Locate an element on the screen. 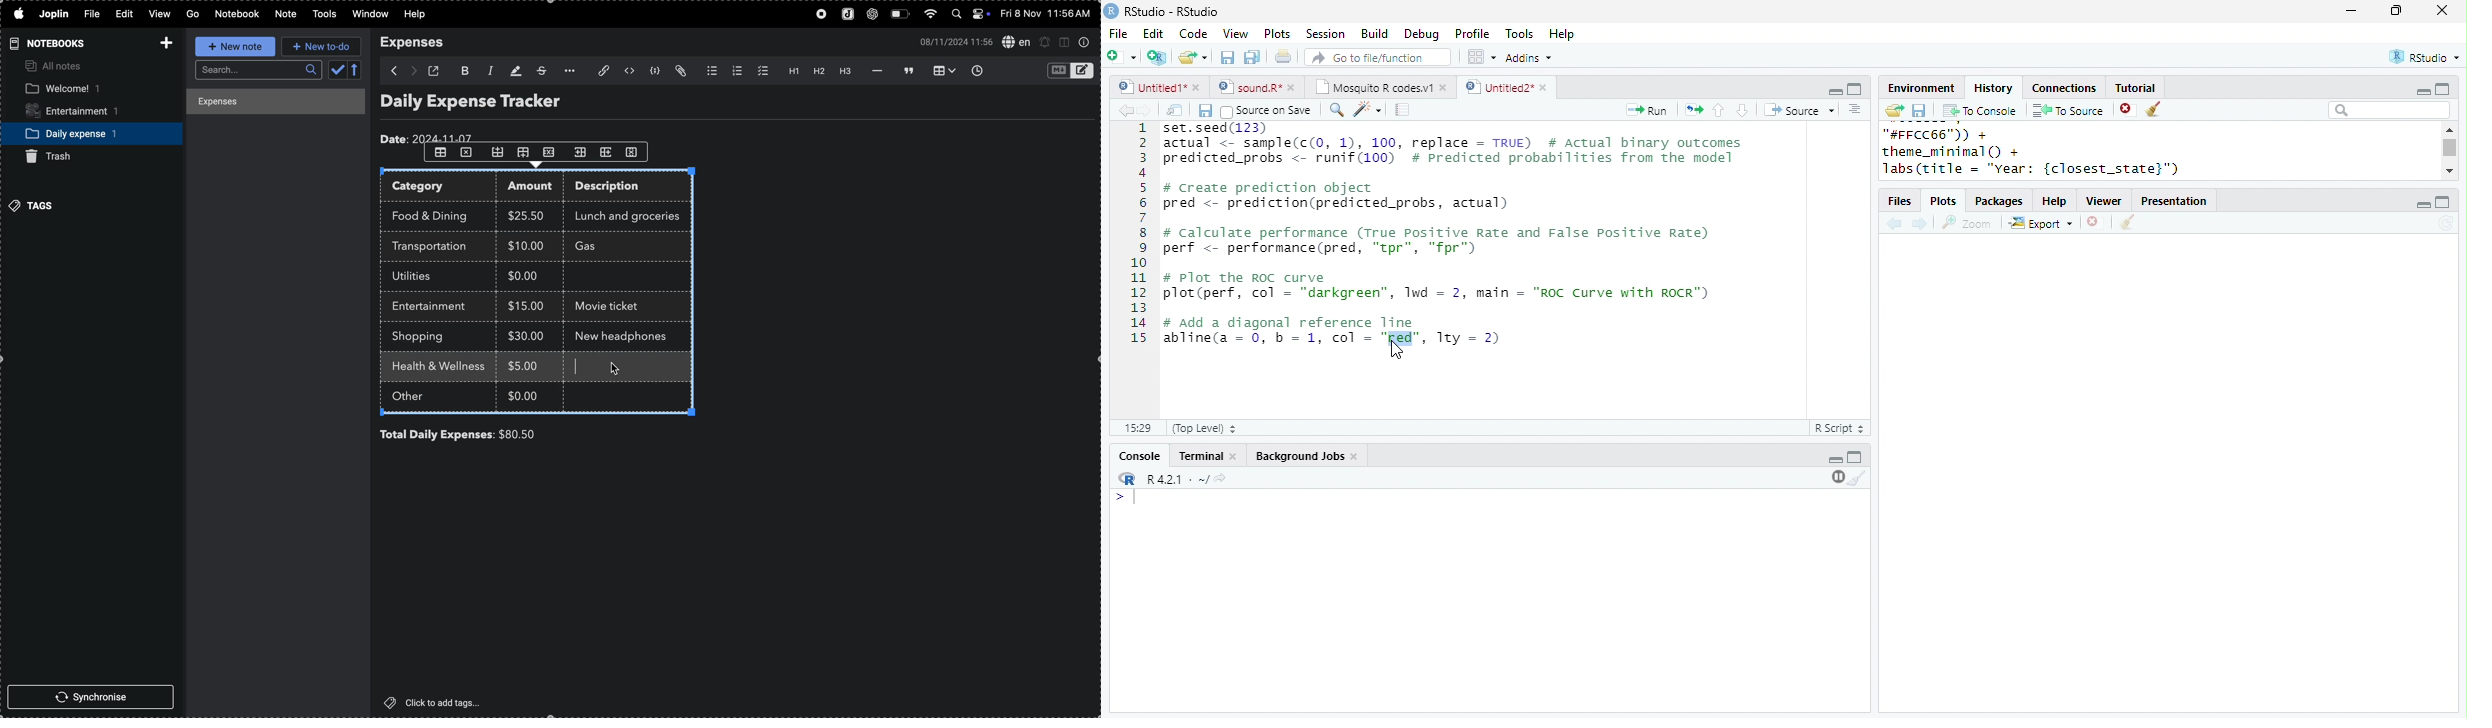  Packages is located at coordinates (1999, 202).